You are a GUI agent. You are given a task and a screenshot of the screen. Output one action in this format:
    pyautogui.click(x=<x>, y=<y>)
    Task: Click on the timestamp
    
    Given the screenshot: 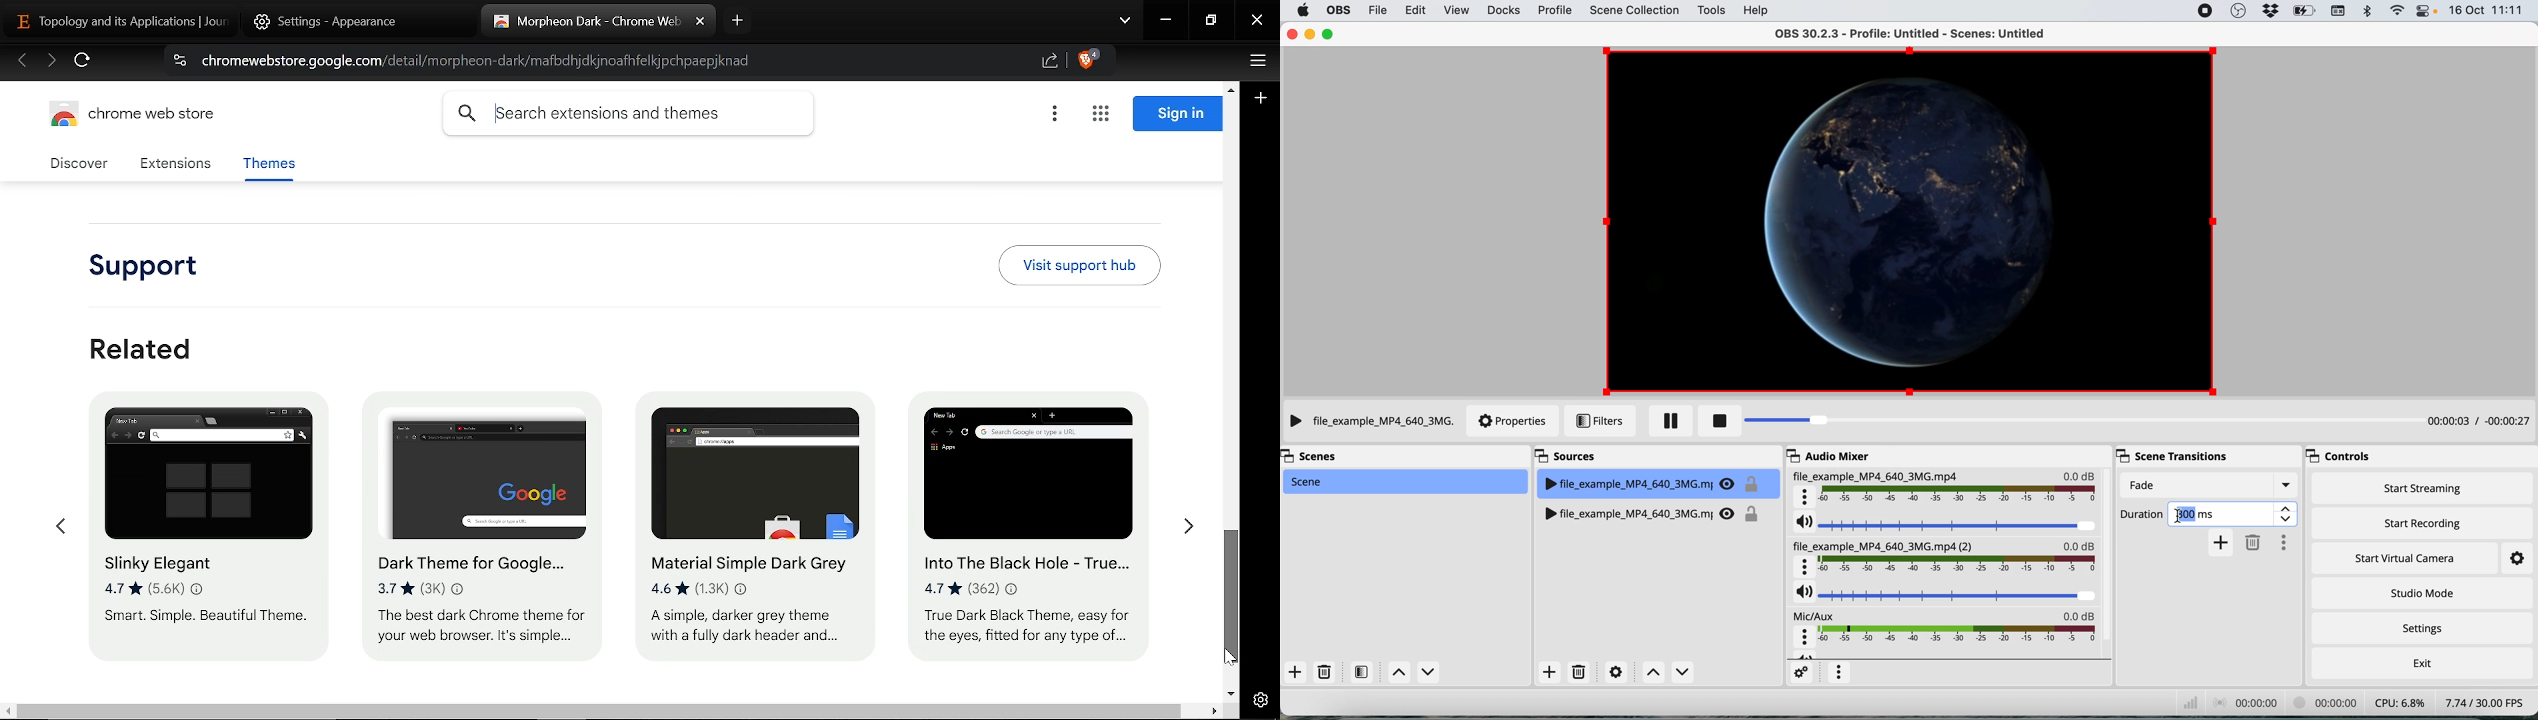 What is the action you would take?
    pyautogui.click(x=2479, y=422)
    